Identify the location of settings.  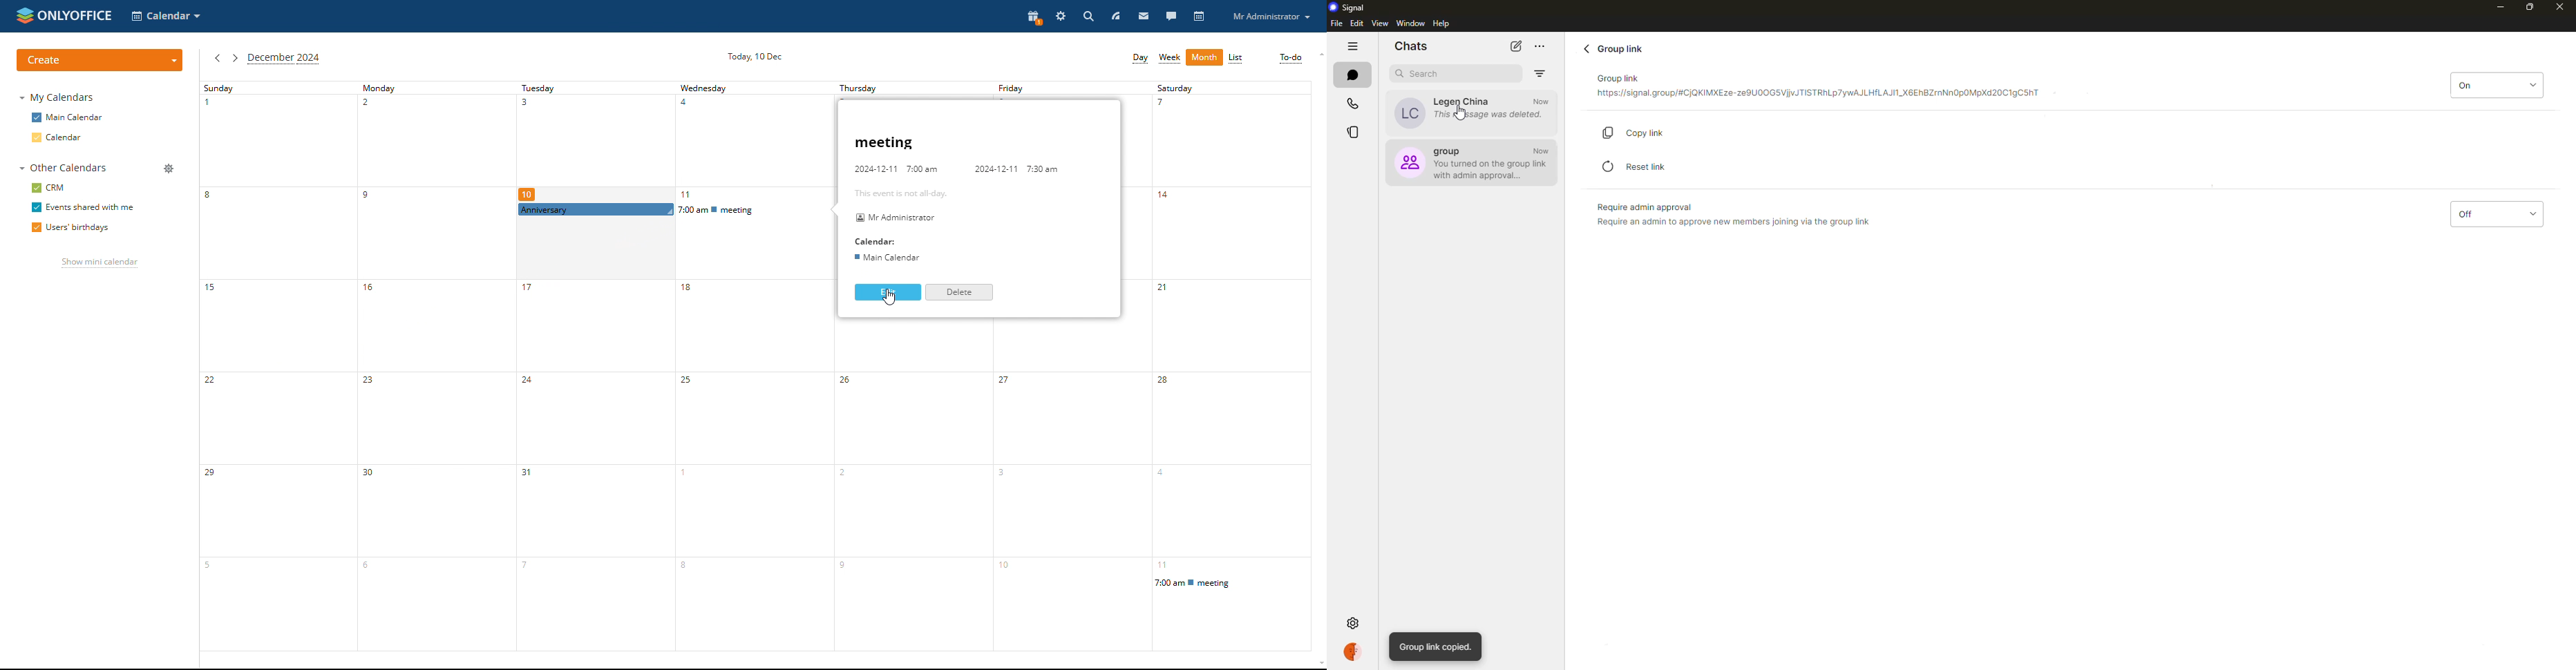
(1060, 16).